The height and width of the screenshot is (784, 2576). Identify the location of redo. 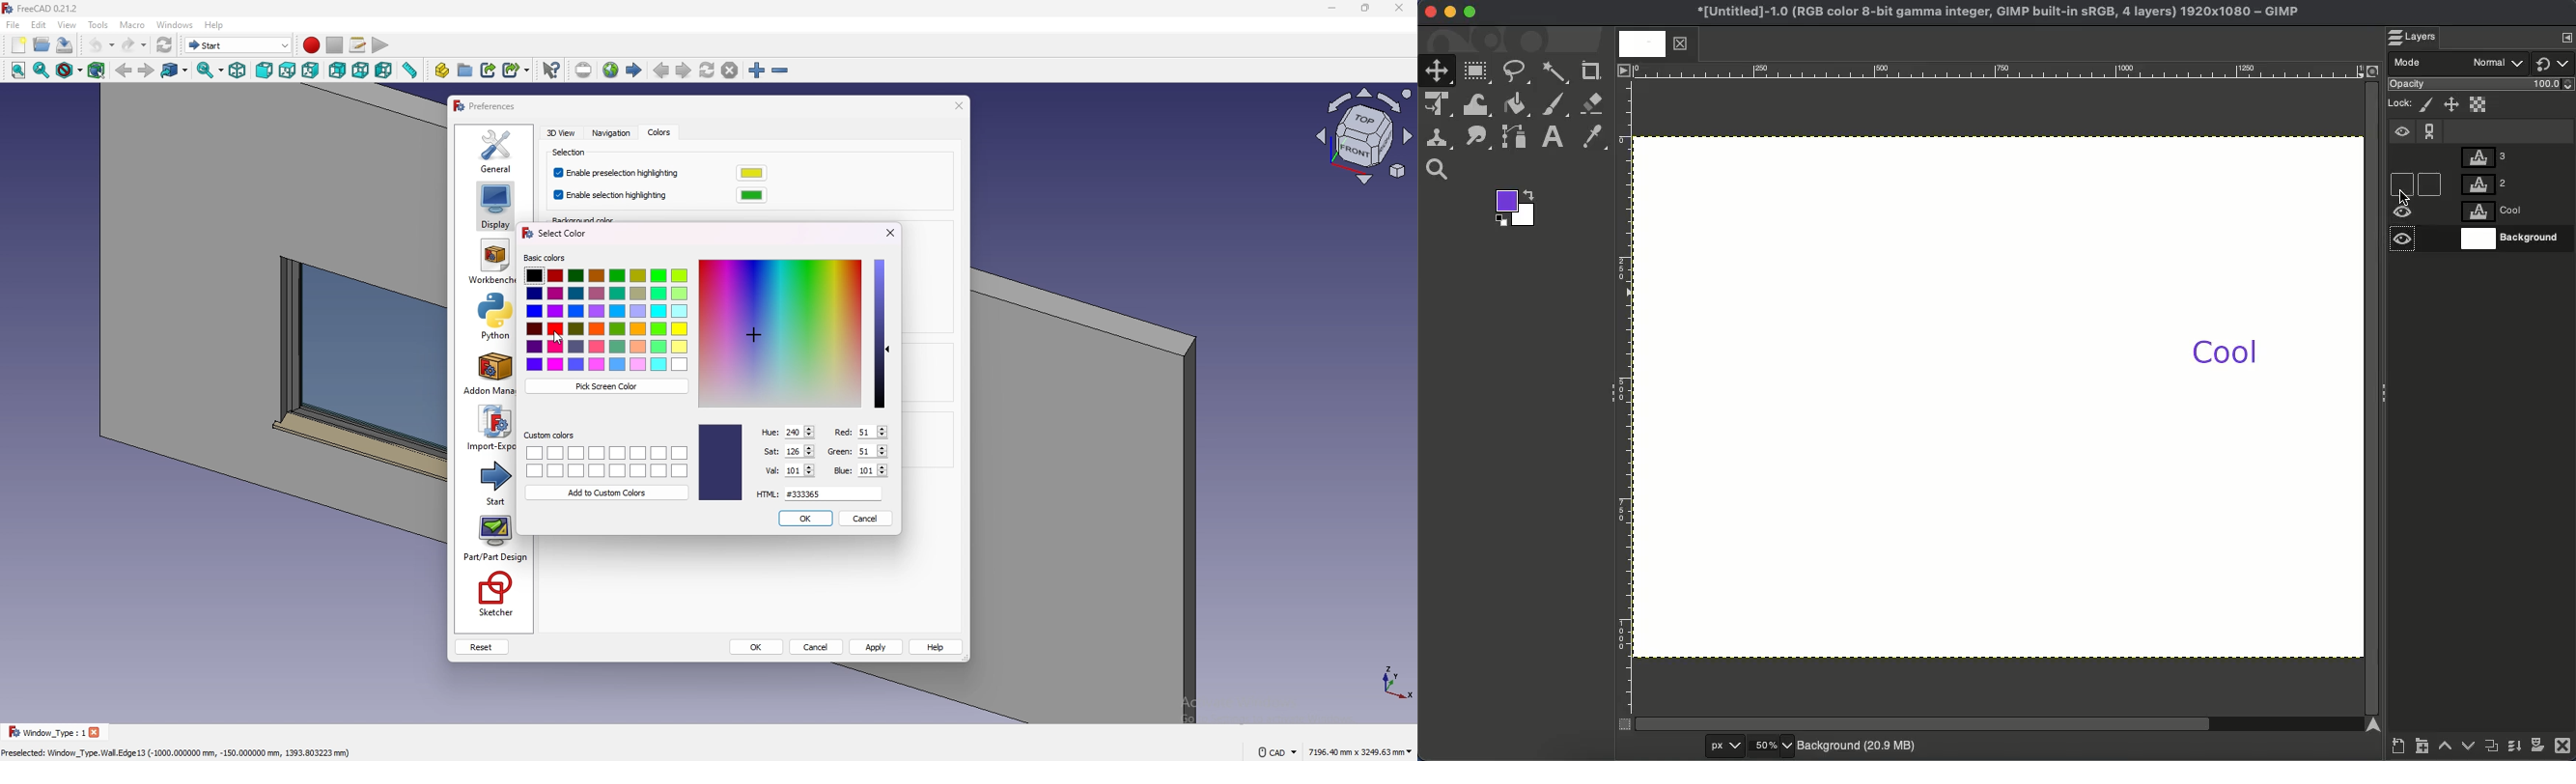
(134, 45).